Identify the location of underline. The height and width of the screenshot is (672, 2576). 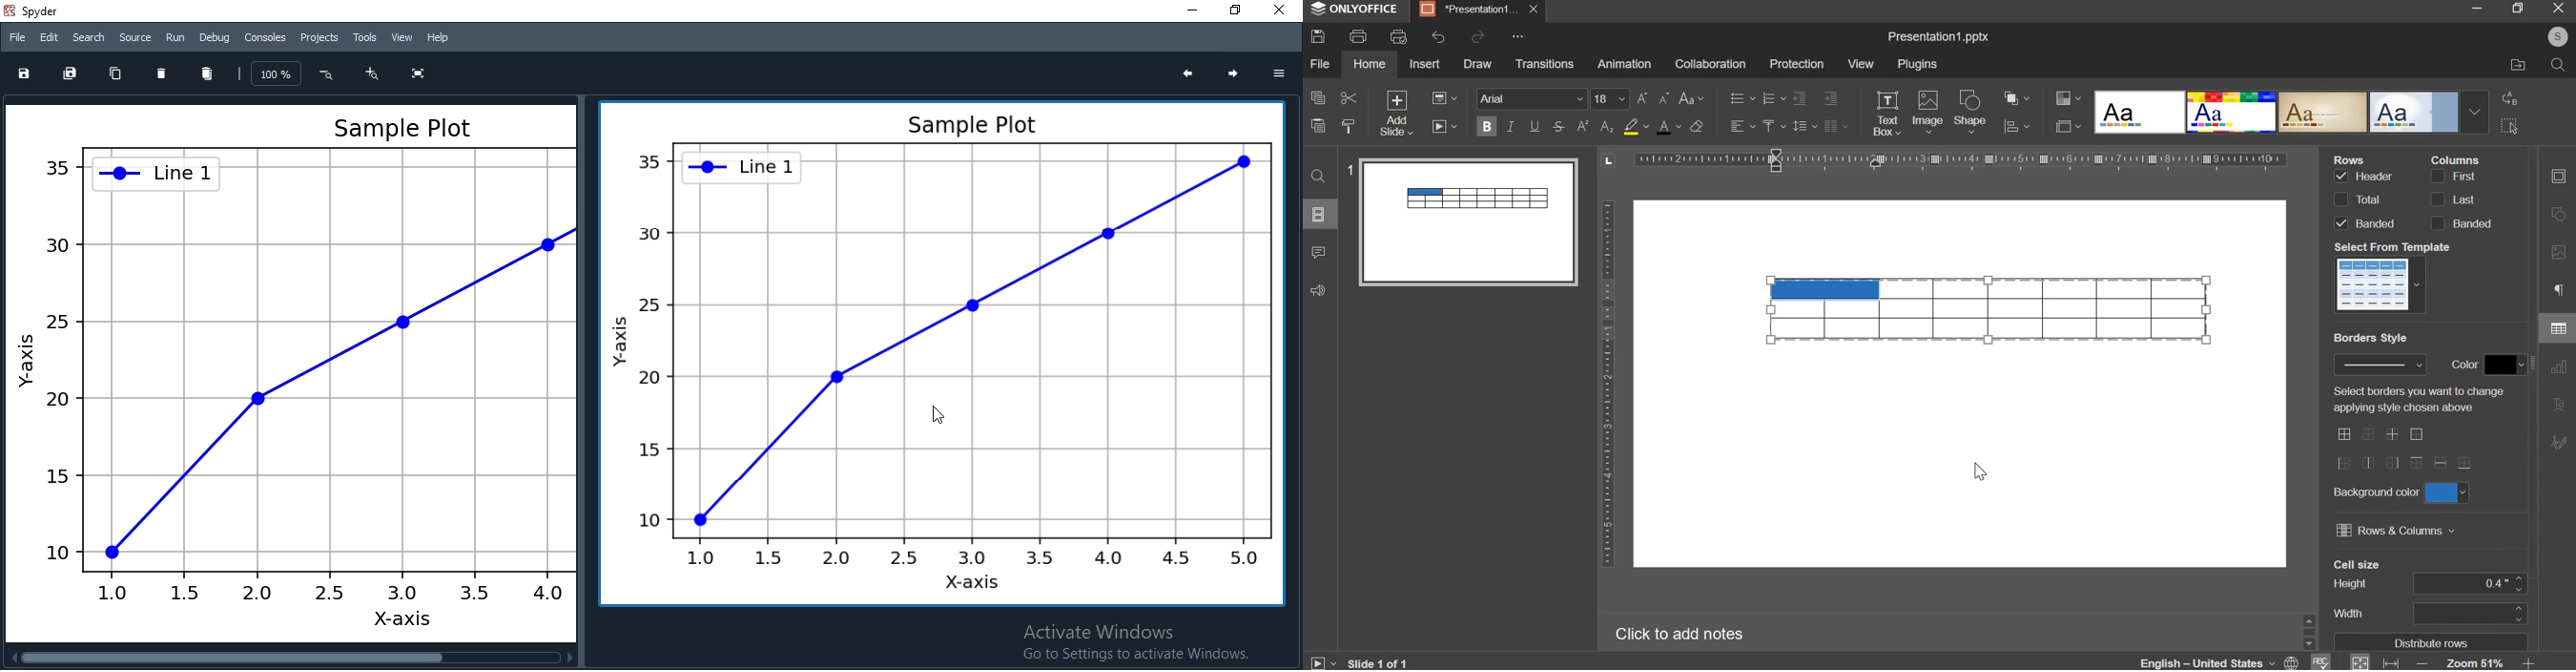
(1534, 125).